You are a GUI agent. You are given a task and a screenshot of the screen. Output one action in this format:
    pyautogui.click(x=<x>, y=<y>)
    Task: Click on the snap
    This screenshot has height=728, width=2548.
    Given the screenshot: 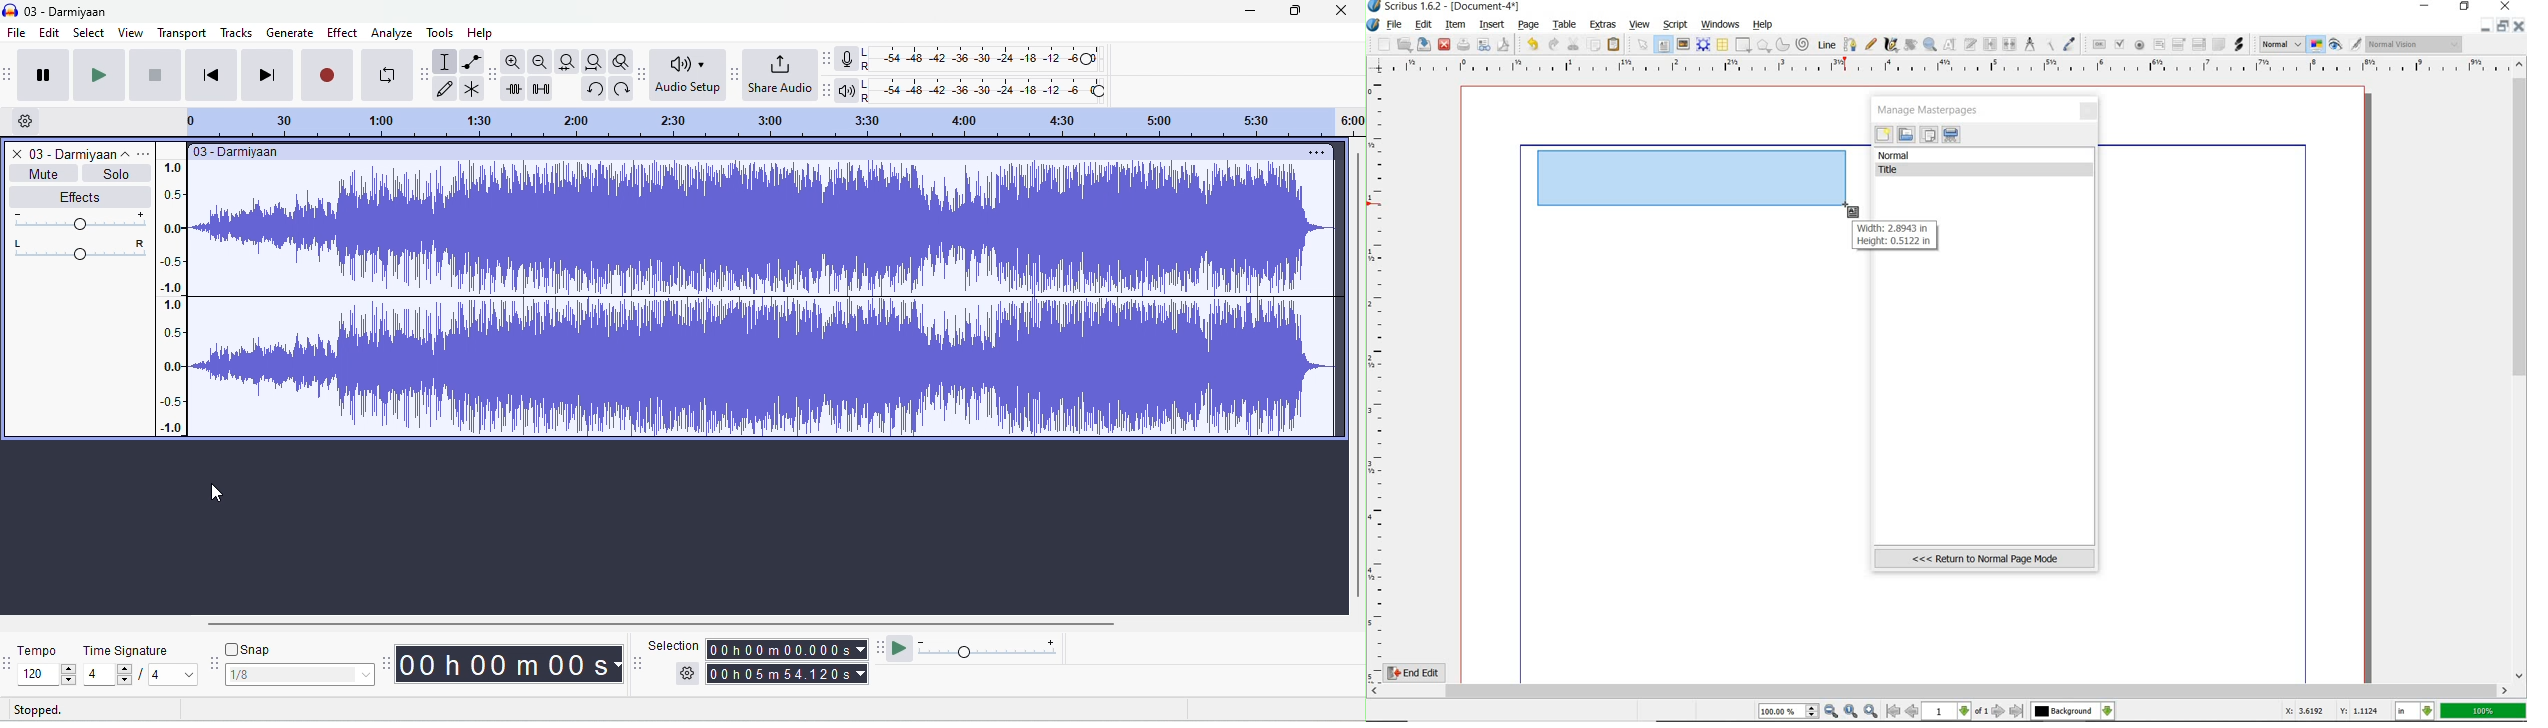 What is the action you would take?
    pyautogui.click(x=250, y=649)
    